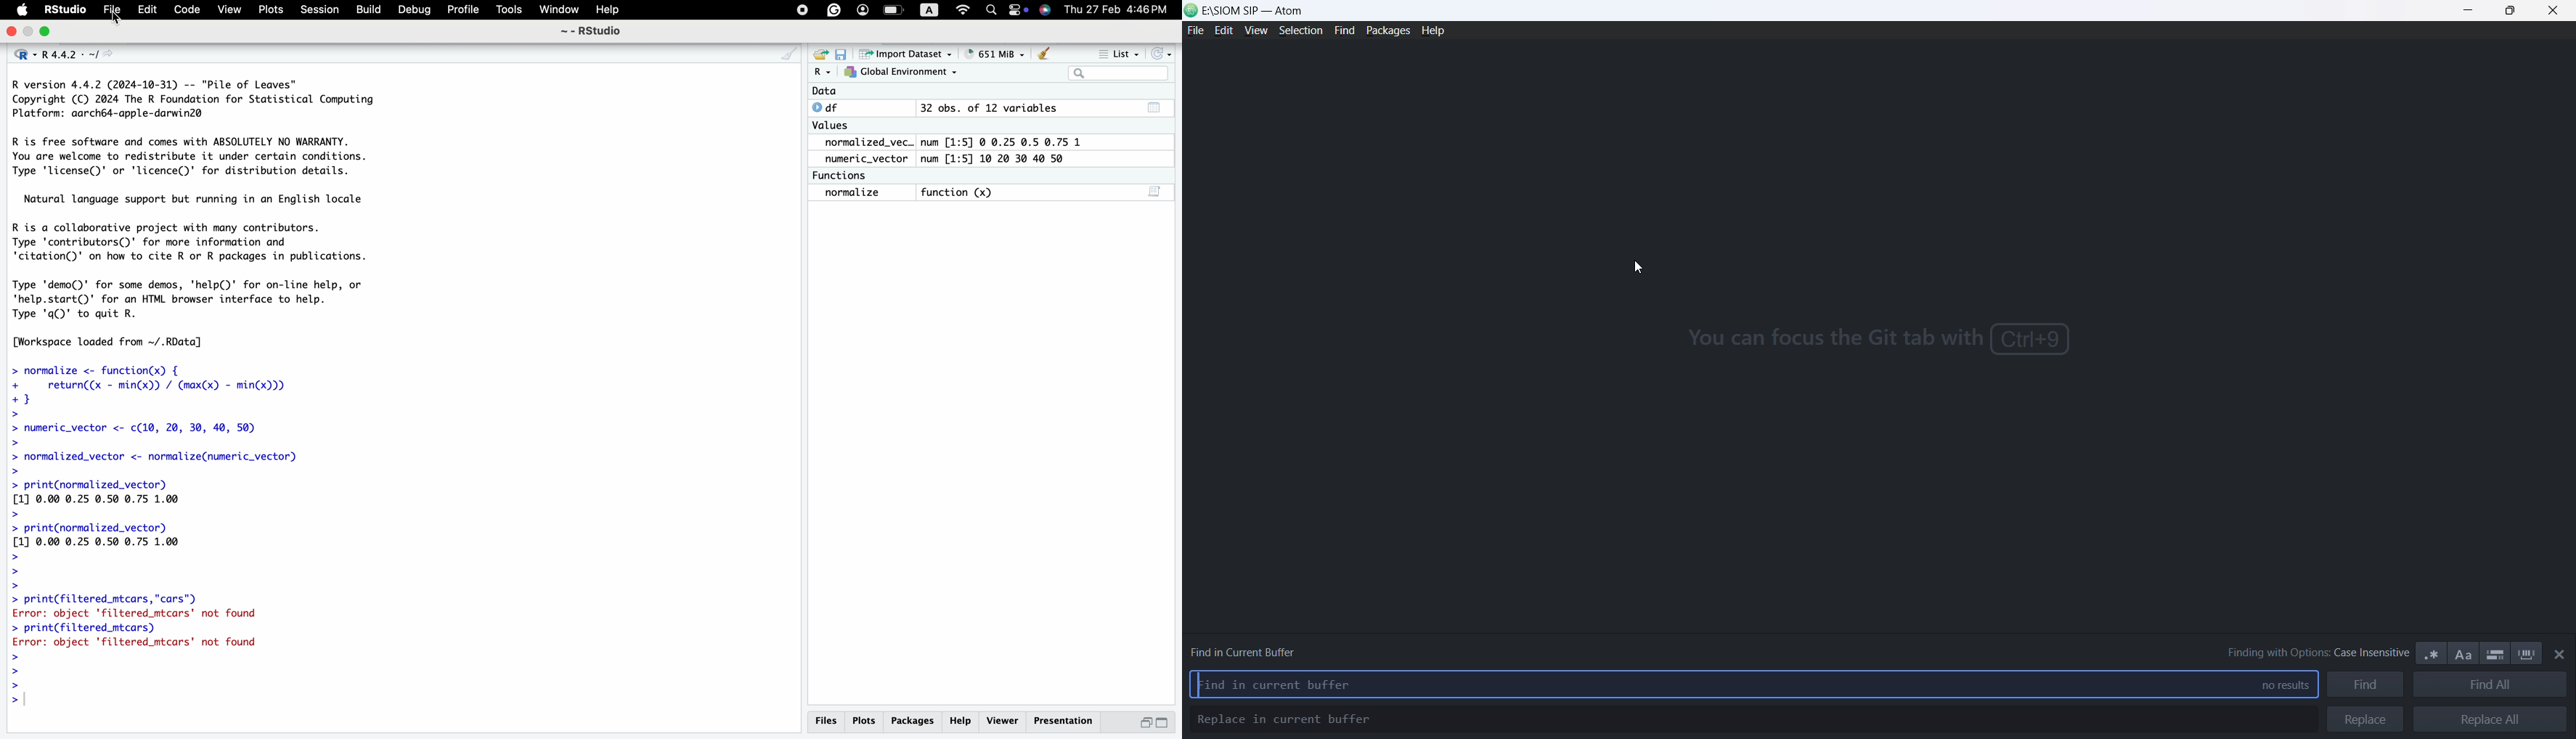 Image resolution: width=2576 pixels, height=756 pixels. Describe the element at coordinates (181, 9) in the screenshot. I see `Code` at that location.